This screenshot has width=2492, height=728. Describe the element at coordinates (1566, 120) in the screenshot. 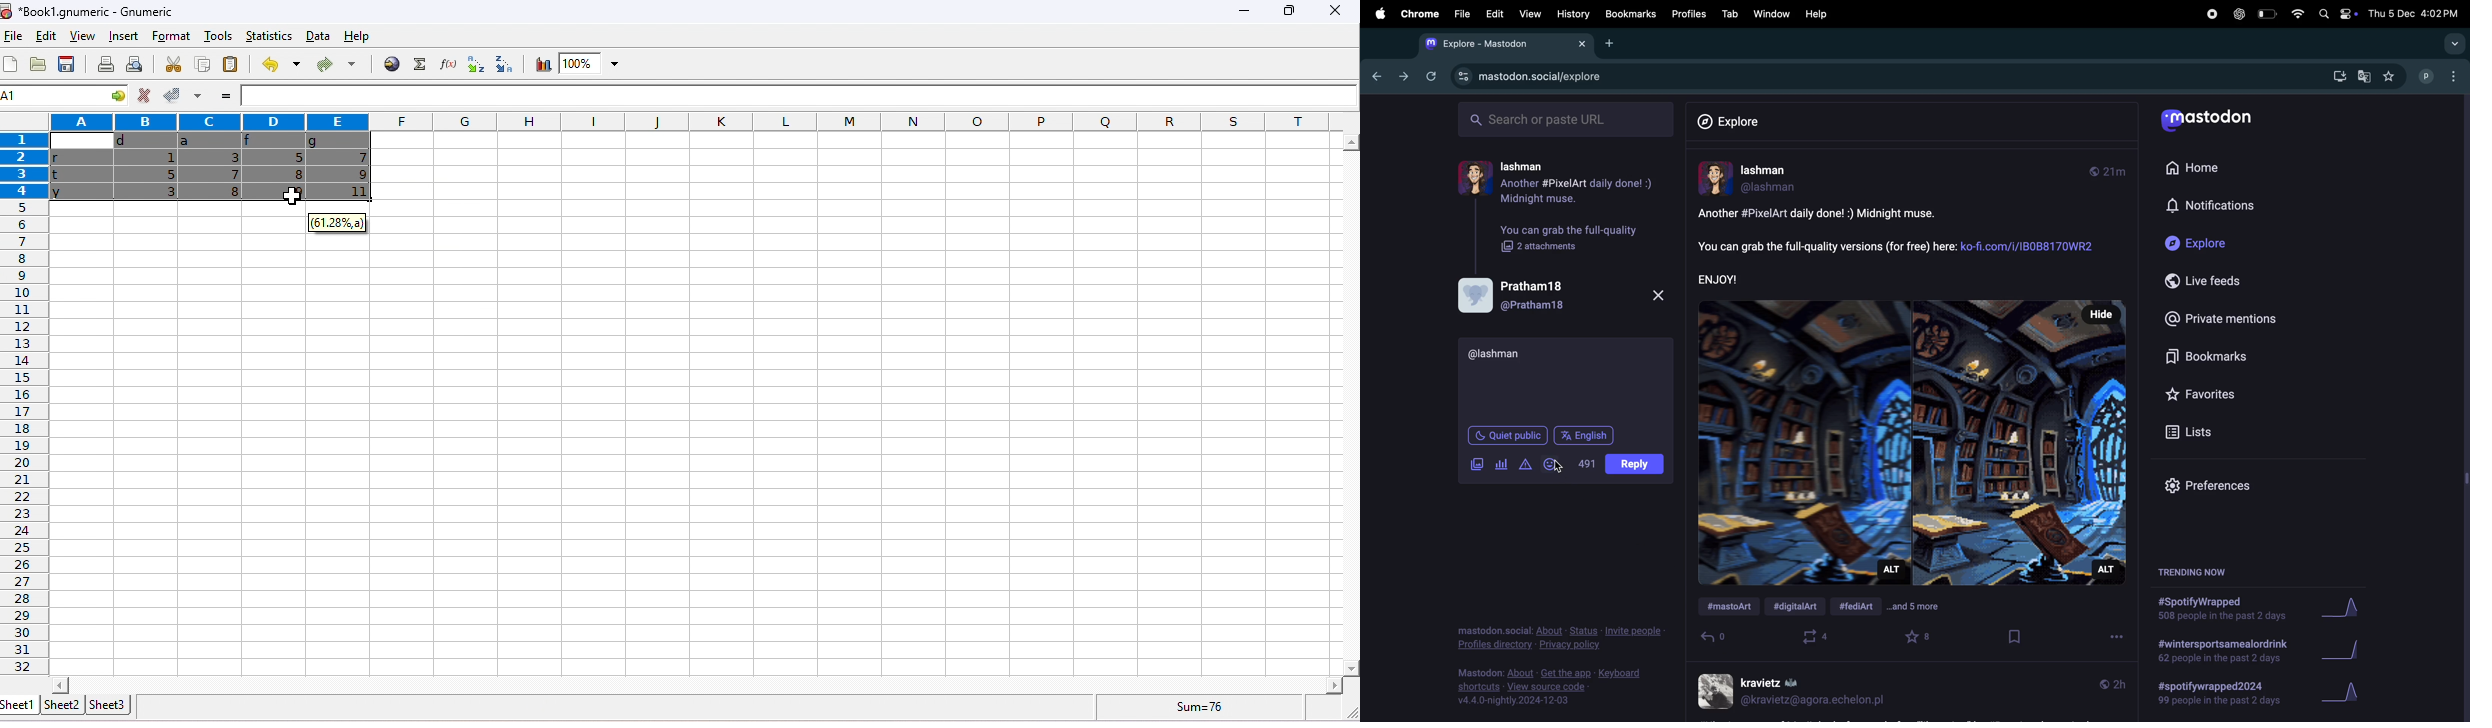

I see `search url` at that location.